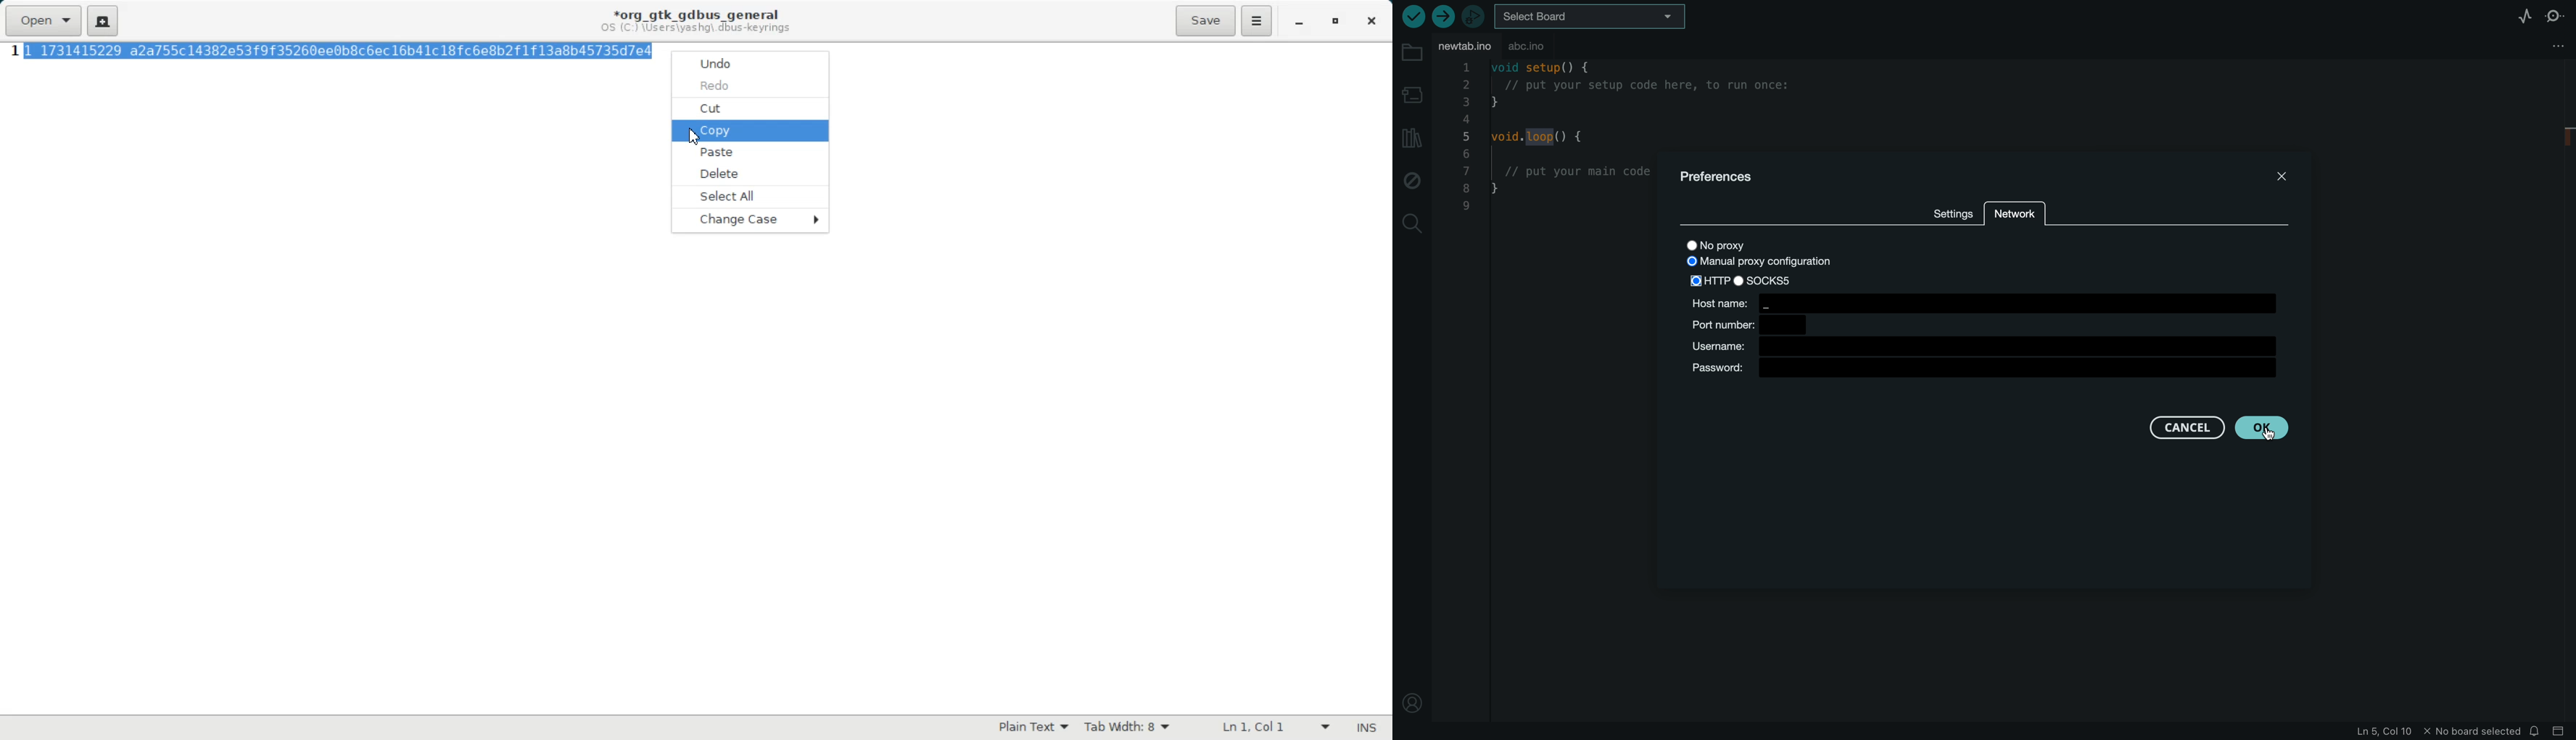  What do you see at coordinates (1033, 728) in the screenshot?
I see `Plain Text` at bounding box center [1033, 728].